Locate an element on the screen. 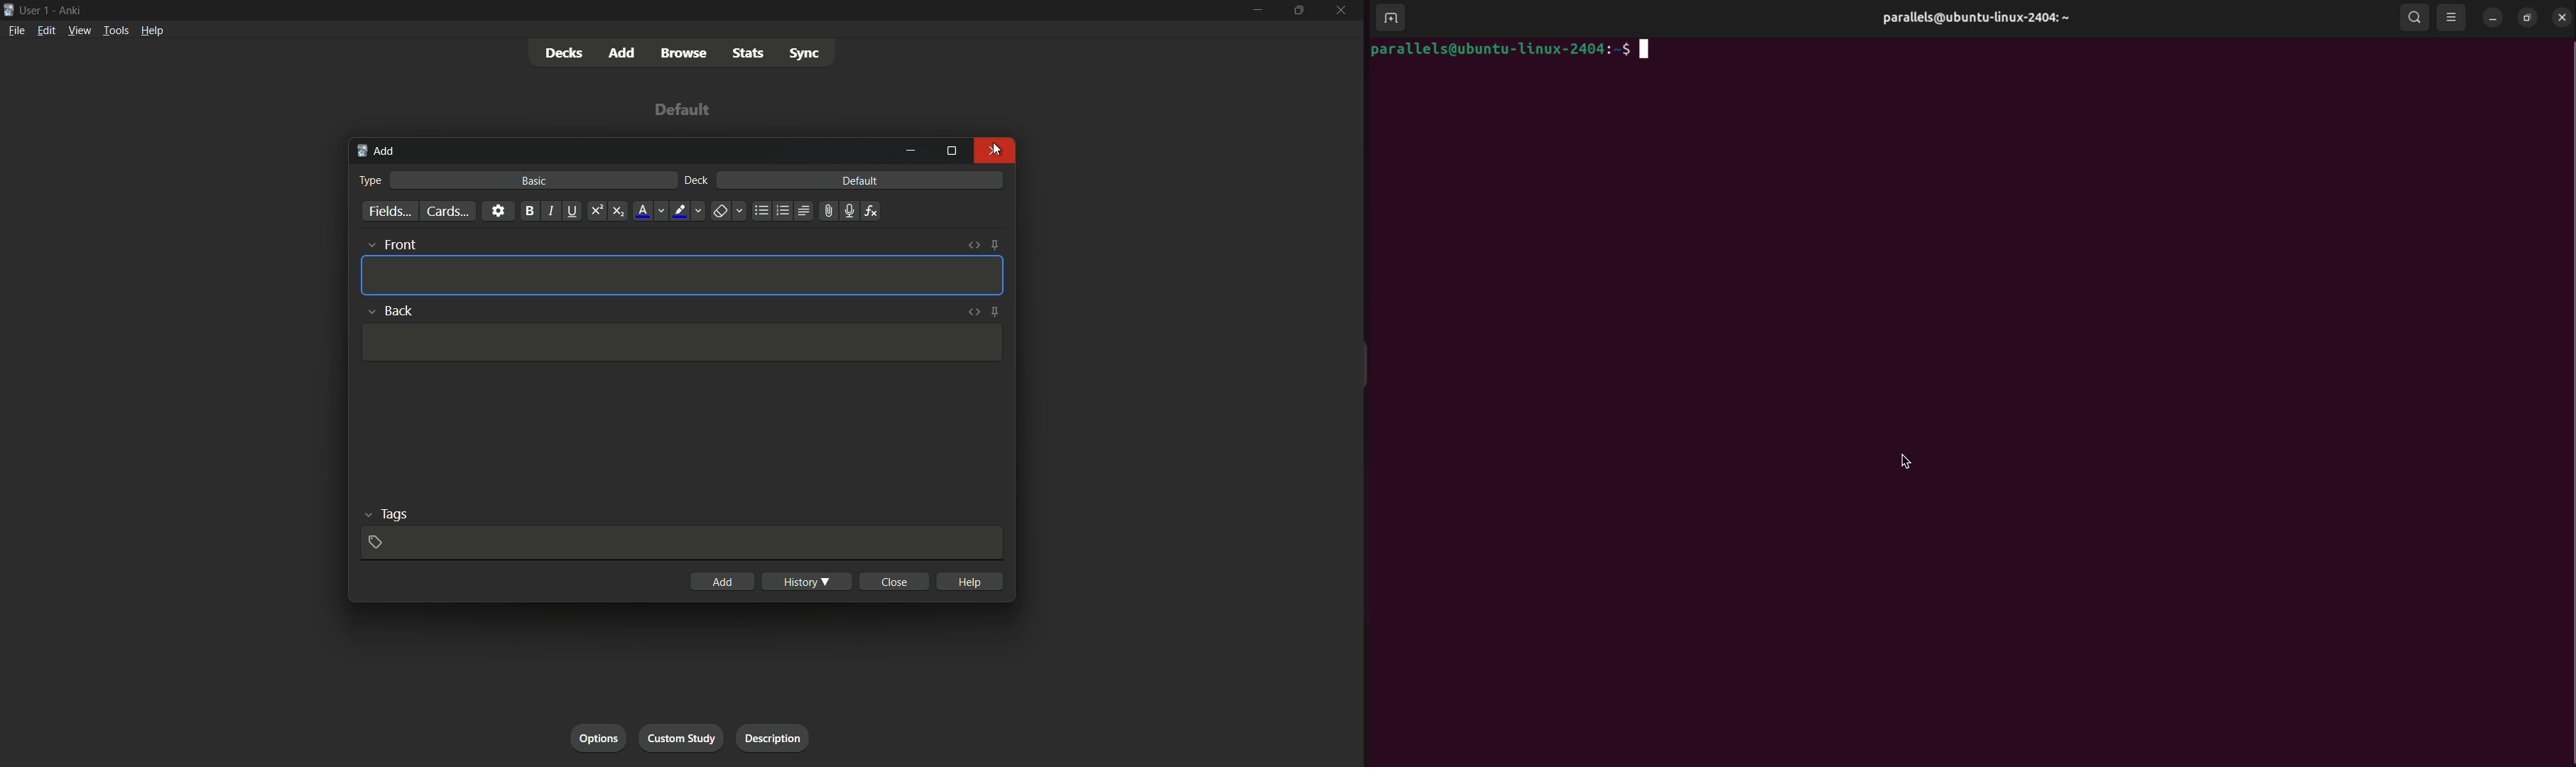  default is located at coordinates (860, 181).